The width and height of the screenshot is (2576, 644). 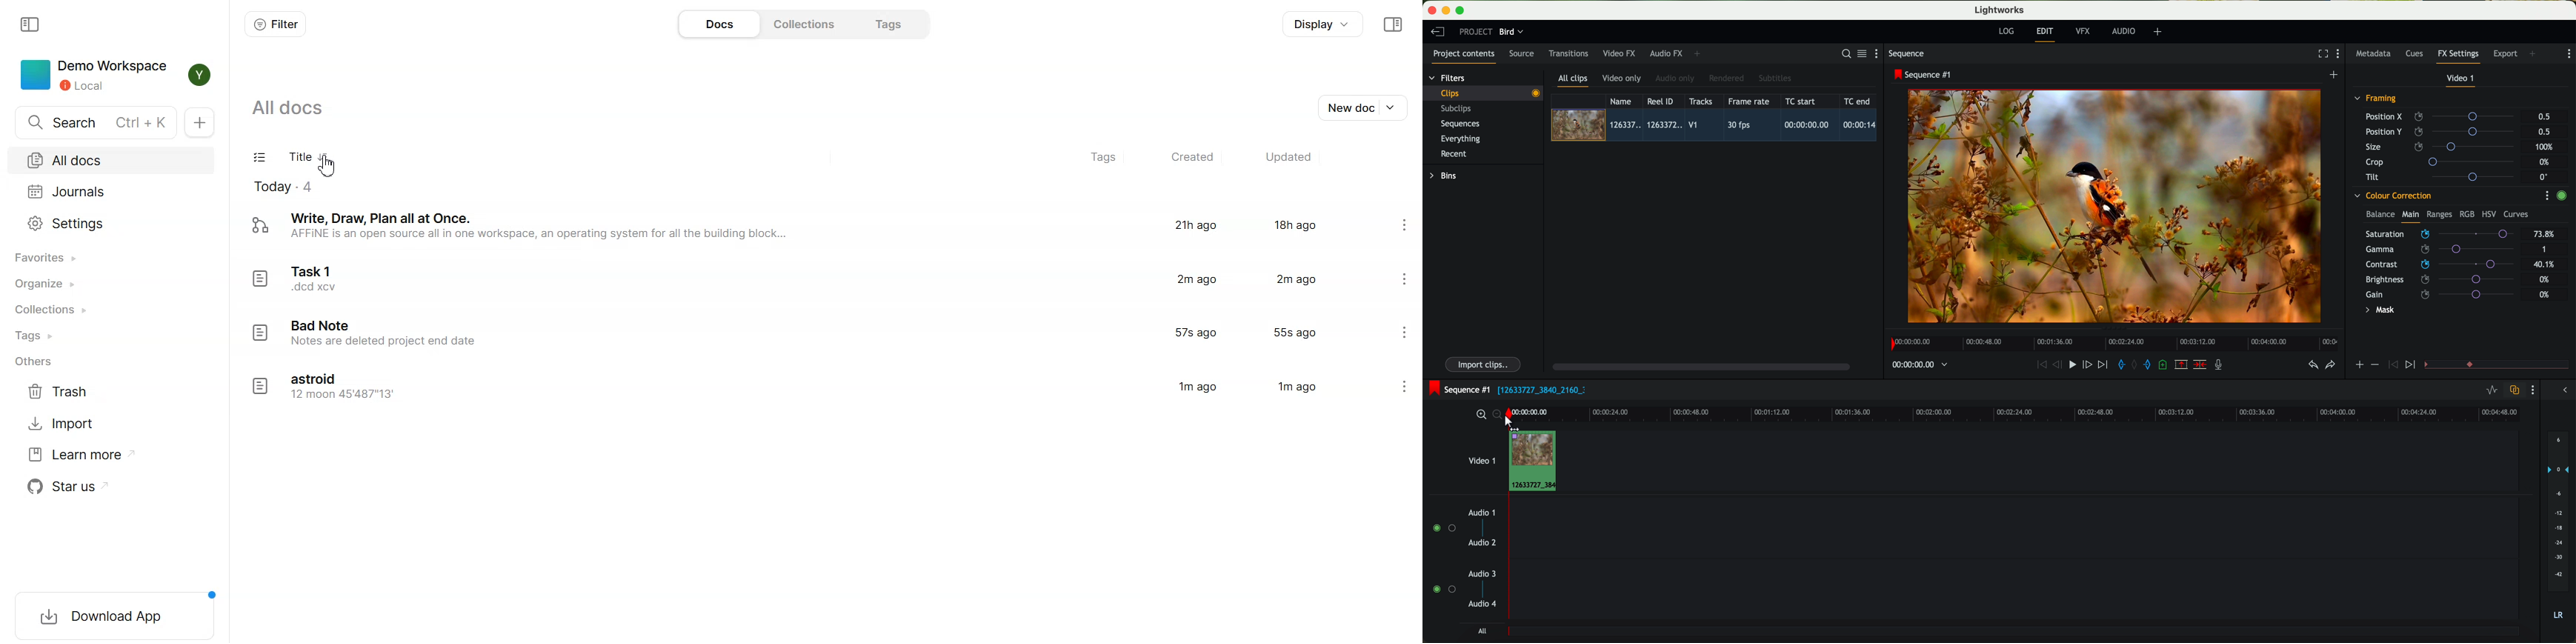 What do you see at coordinates (2545, 278) in the screenshot?
I see `0%` at bounding box center [2545, 278].